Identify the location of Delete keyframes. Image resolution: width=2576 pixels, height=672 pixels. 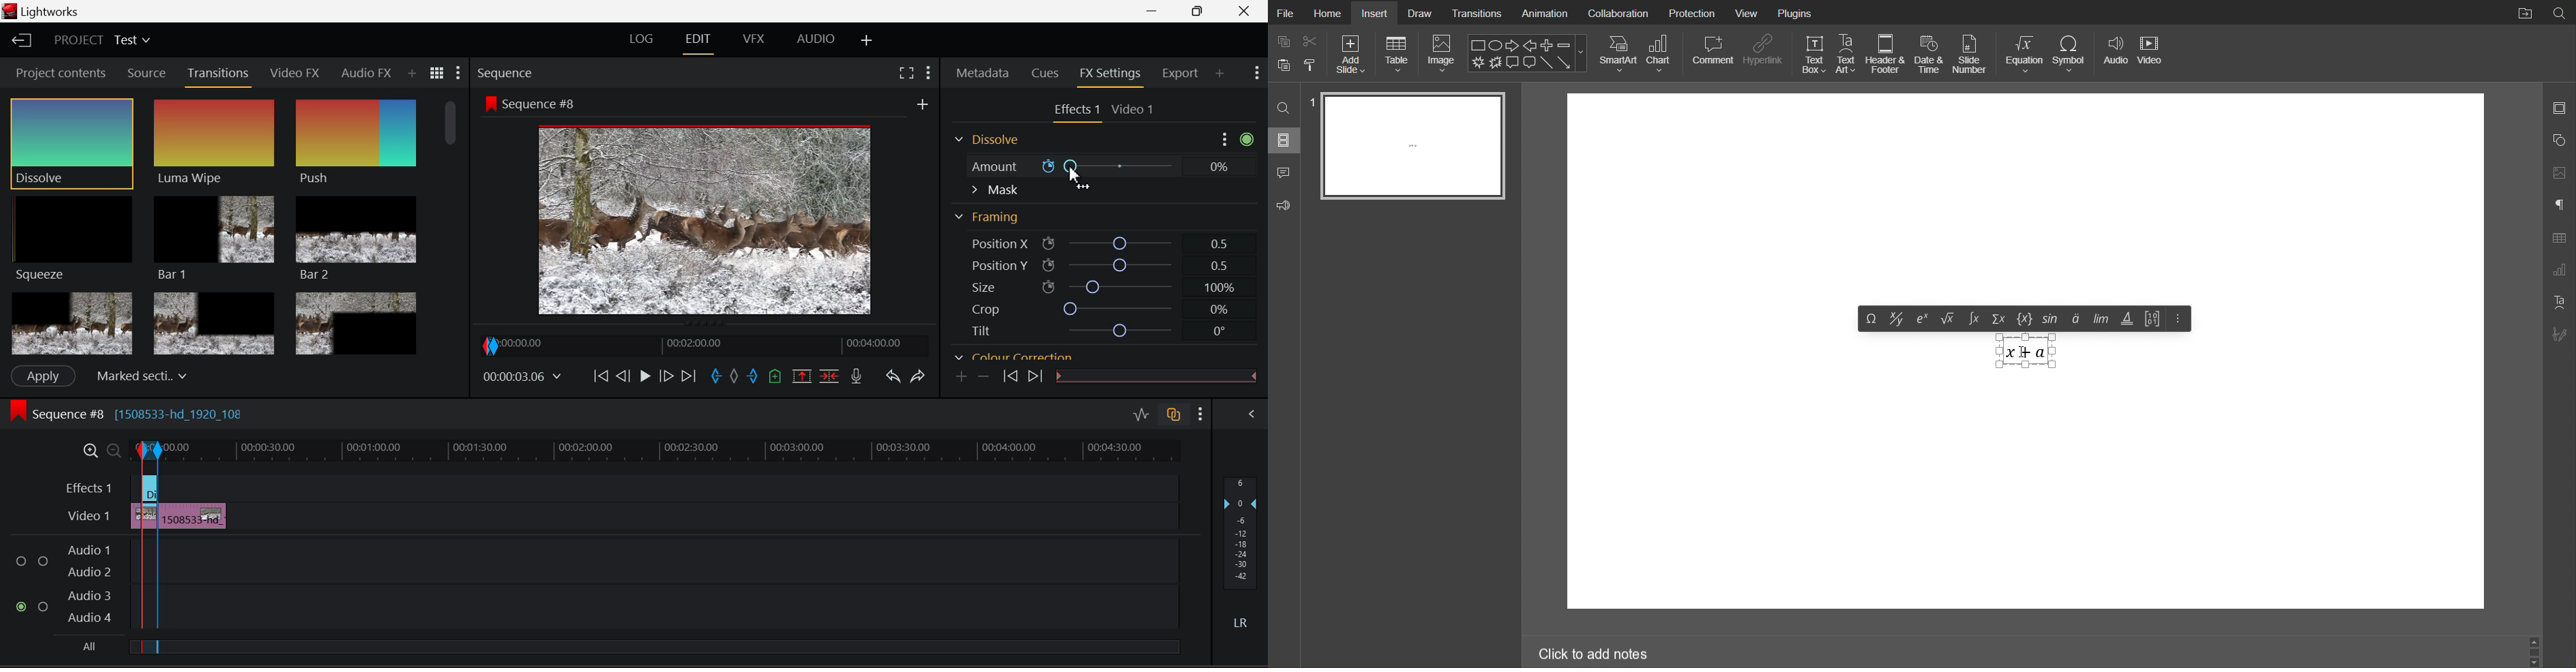
(983, 376).